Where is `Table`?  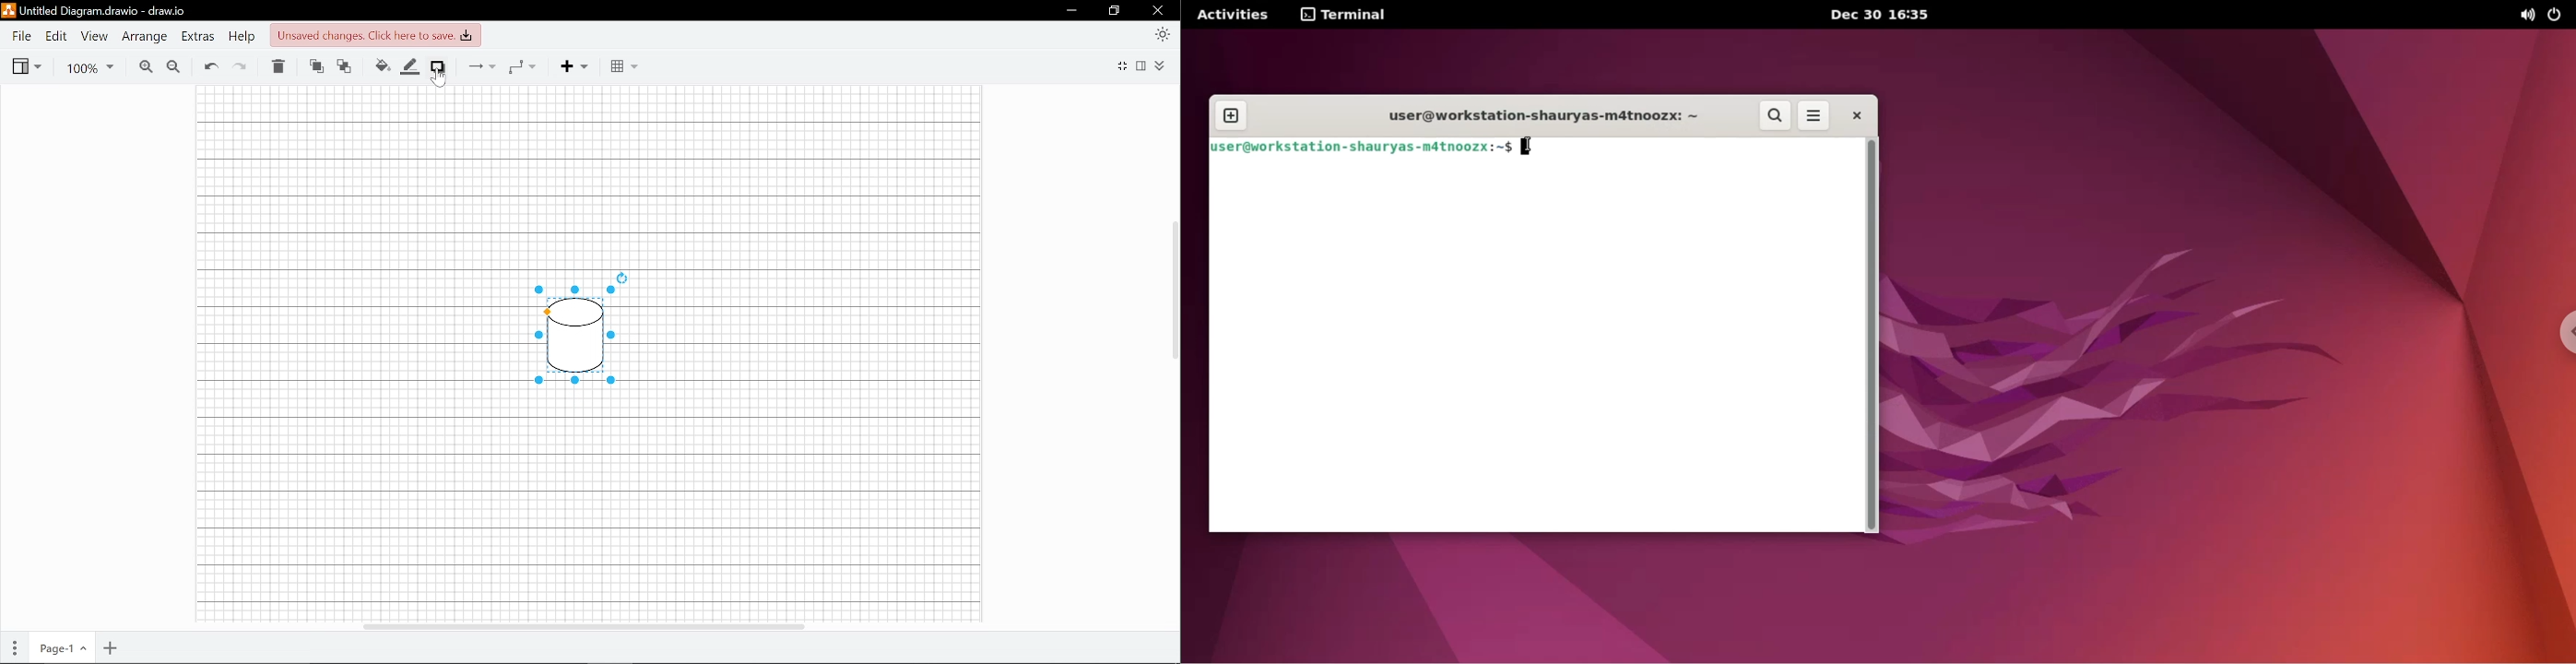 Table is located at coordinates (624, 66).